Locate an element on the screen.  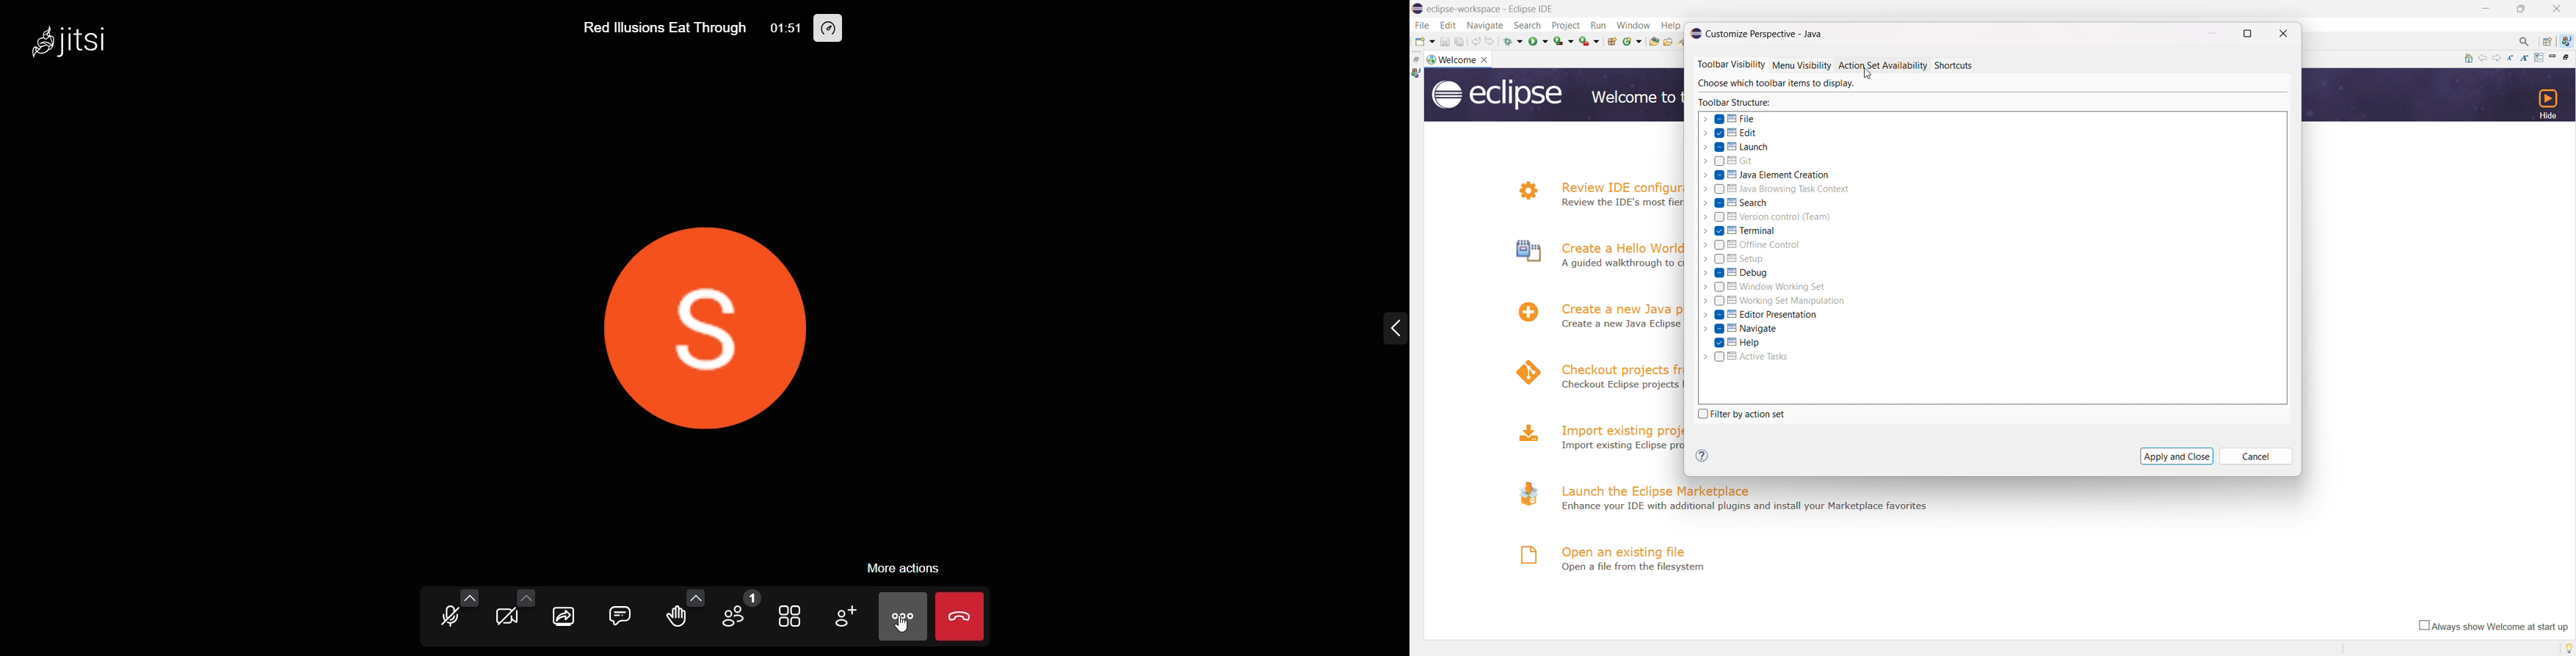
window working set is located at coordinates (1762, 287).